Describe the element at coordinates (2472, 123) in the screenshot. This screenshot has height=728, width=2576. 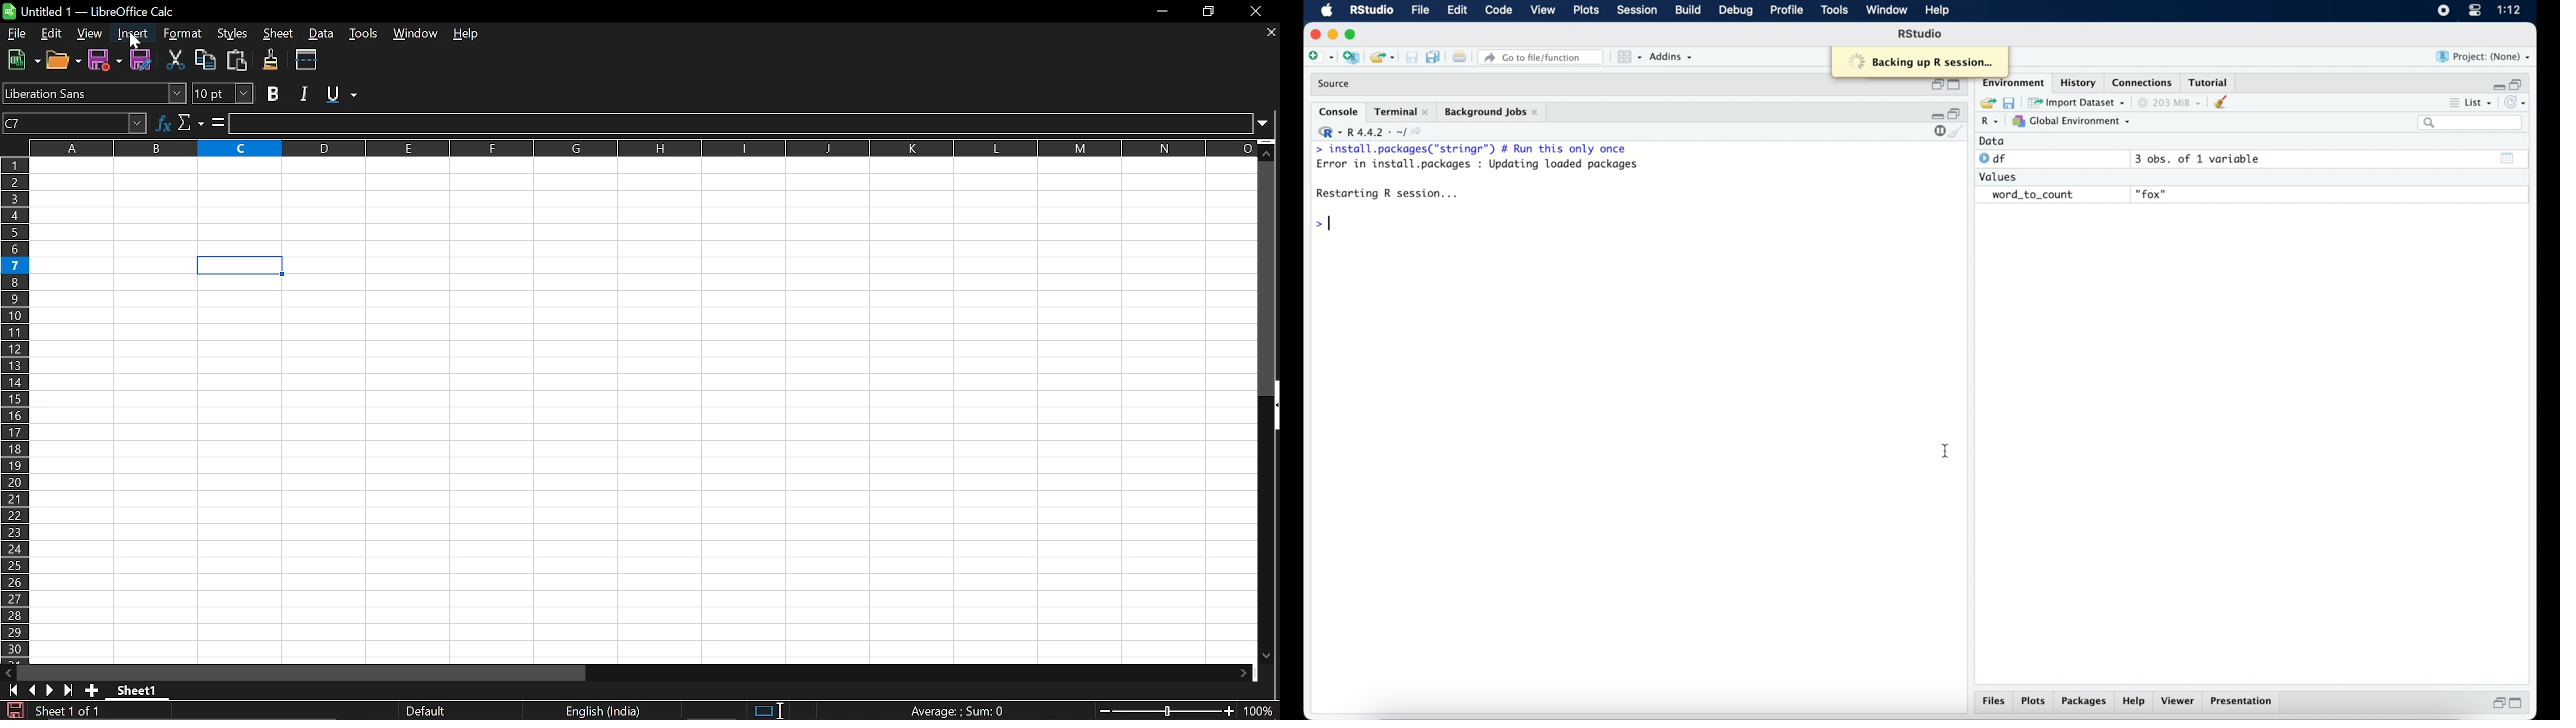
I see `search bar` at that location.